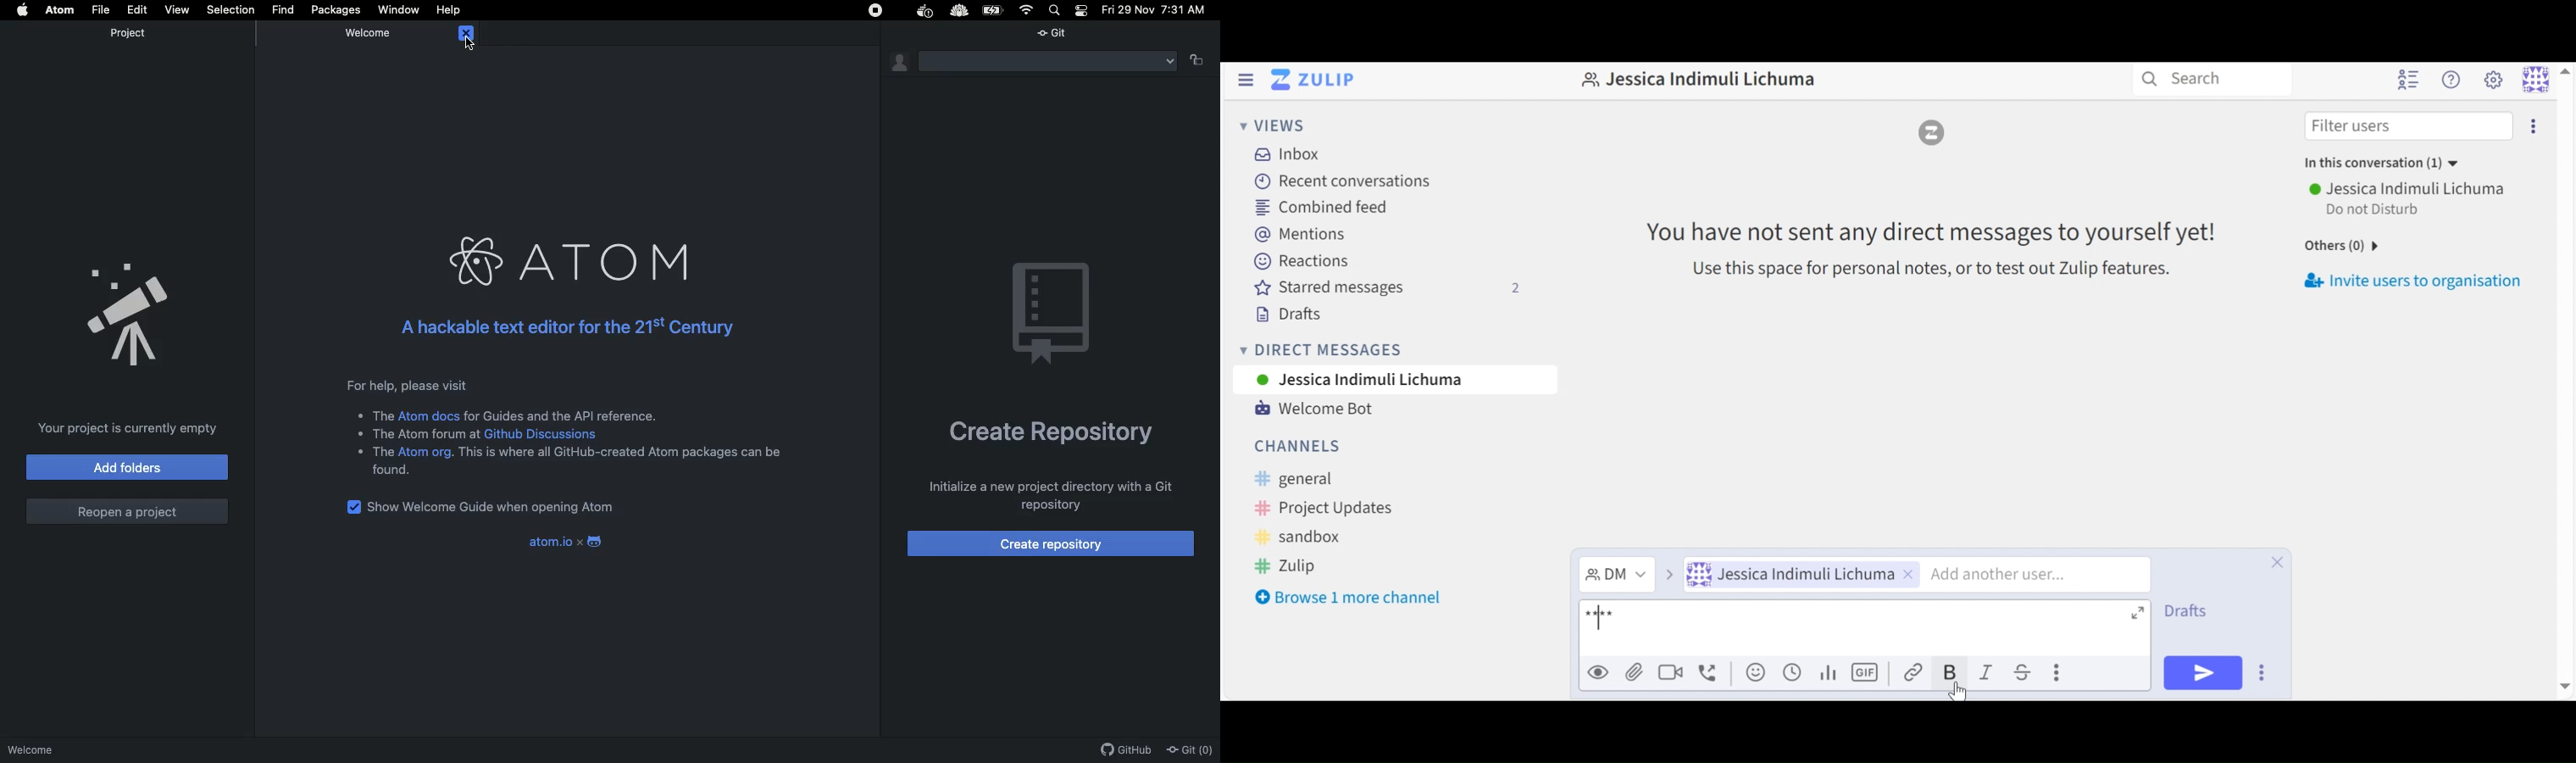 This screenshot has width=2576, height=784. What do you see at coordinates (103, 10) in the screenshot?
I see `File` at bounding box center [103, 10].